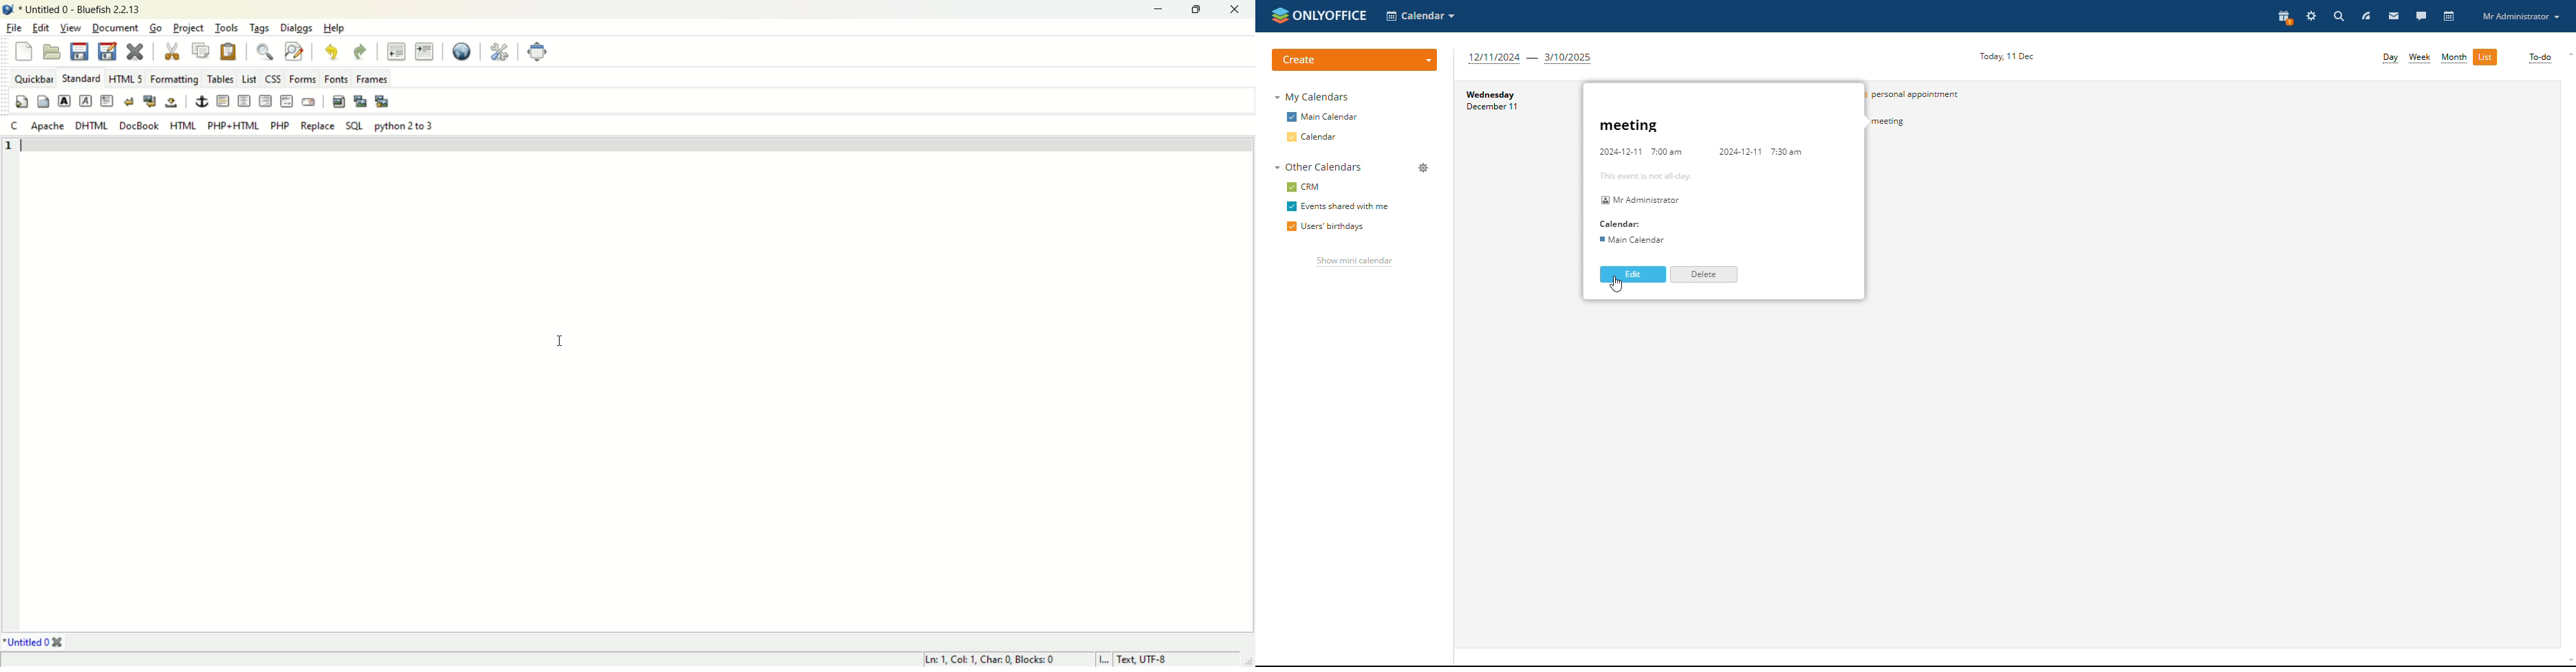 This screenshot has height=672, width=2576. What do you see at coordinates (148, 102) in the screenshot?
I see `break and clear` at bounding box center [148, 102].